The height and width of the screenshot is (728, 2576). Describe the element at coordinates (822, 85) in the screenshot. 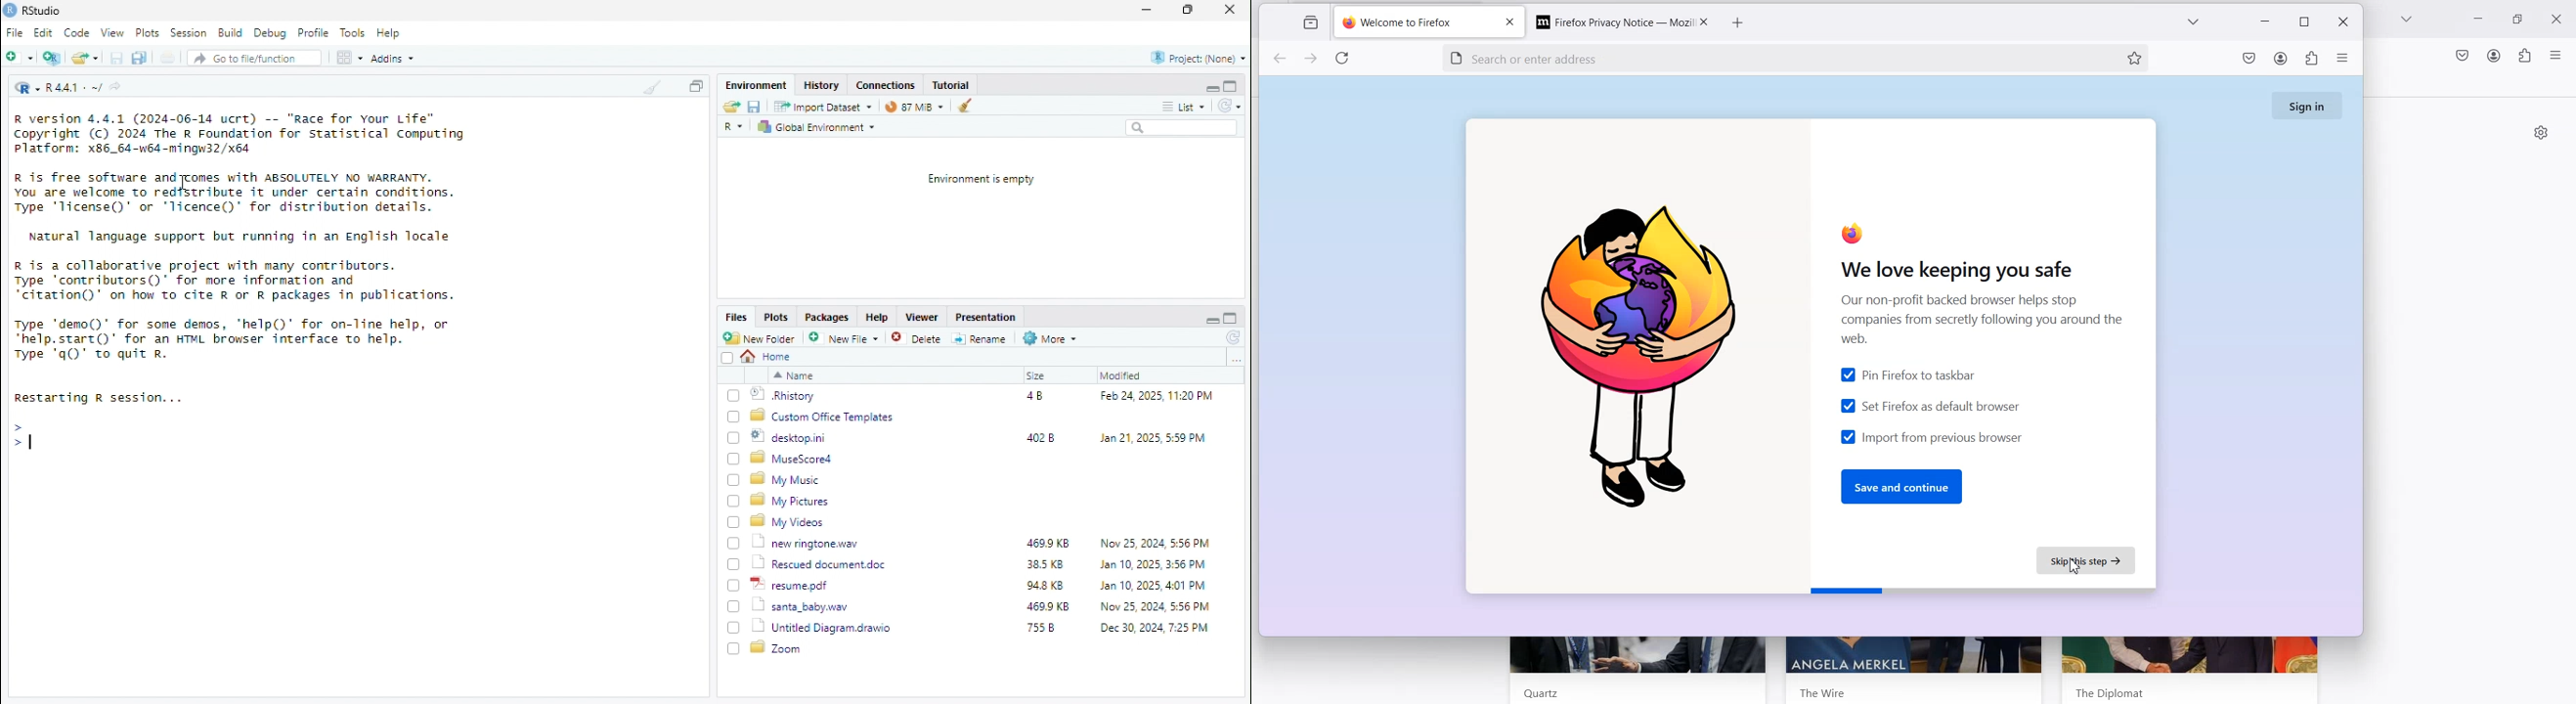

I see `History` at that location.